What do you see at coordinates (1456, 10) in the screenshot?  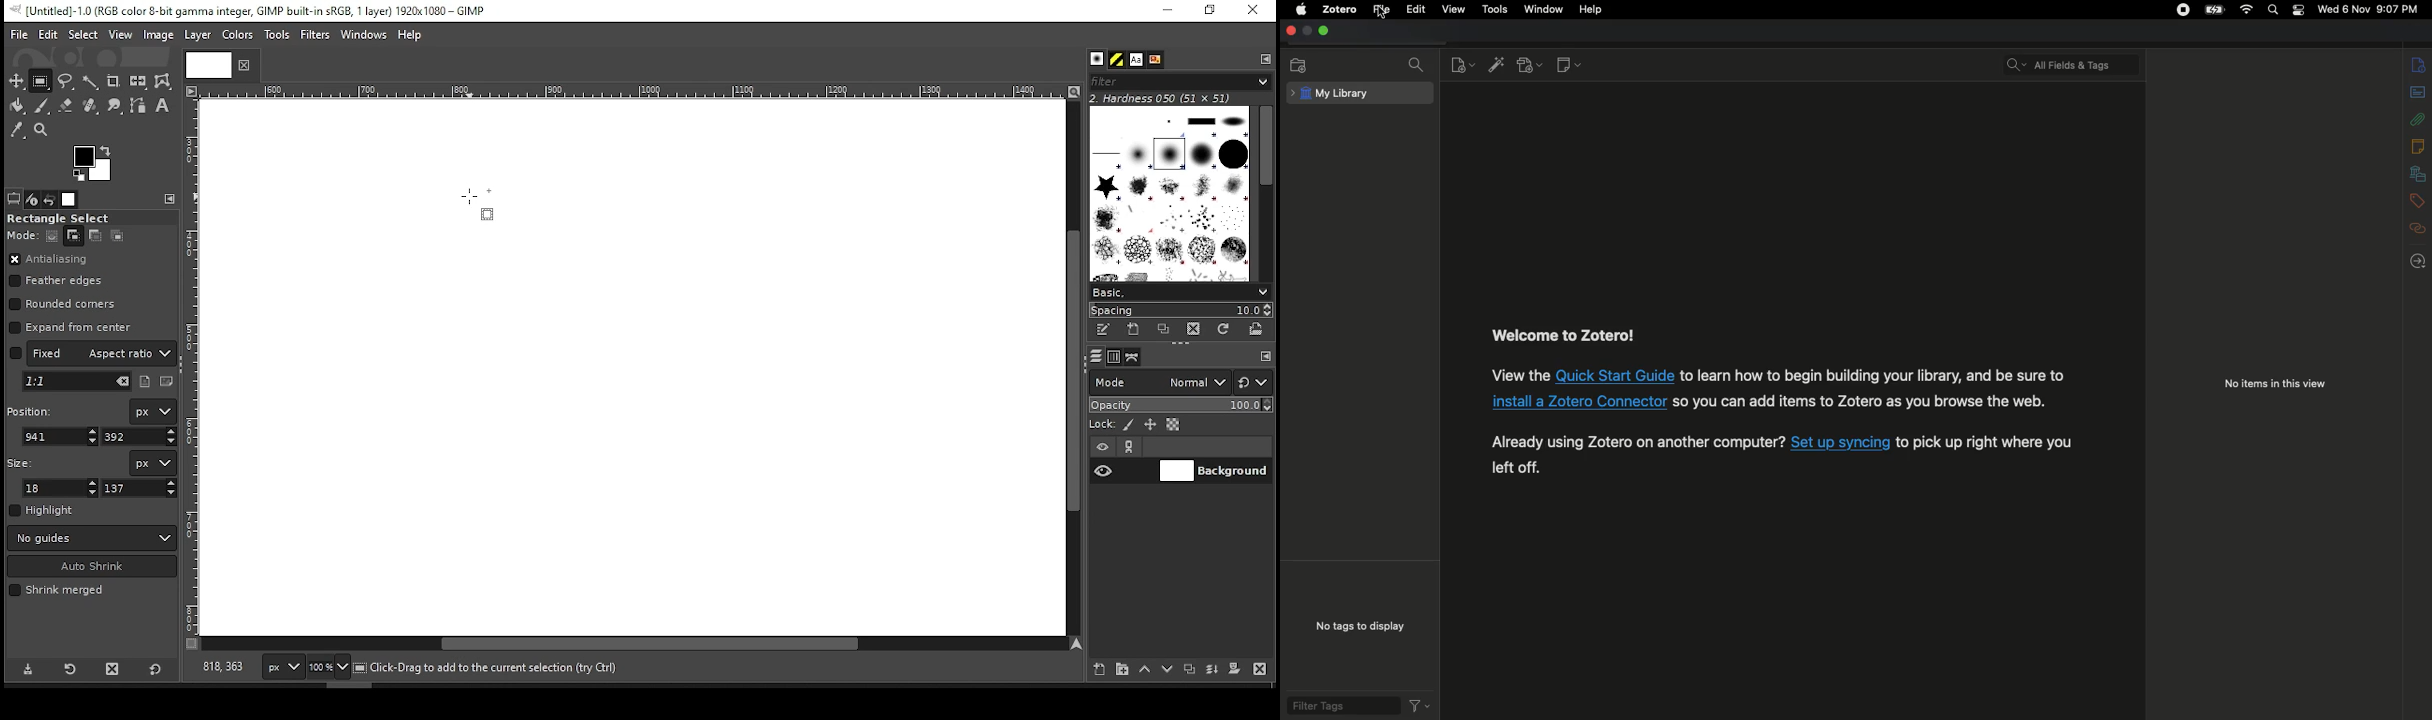 I see `View` at bounding box center [1456, 10].